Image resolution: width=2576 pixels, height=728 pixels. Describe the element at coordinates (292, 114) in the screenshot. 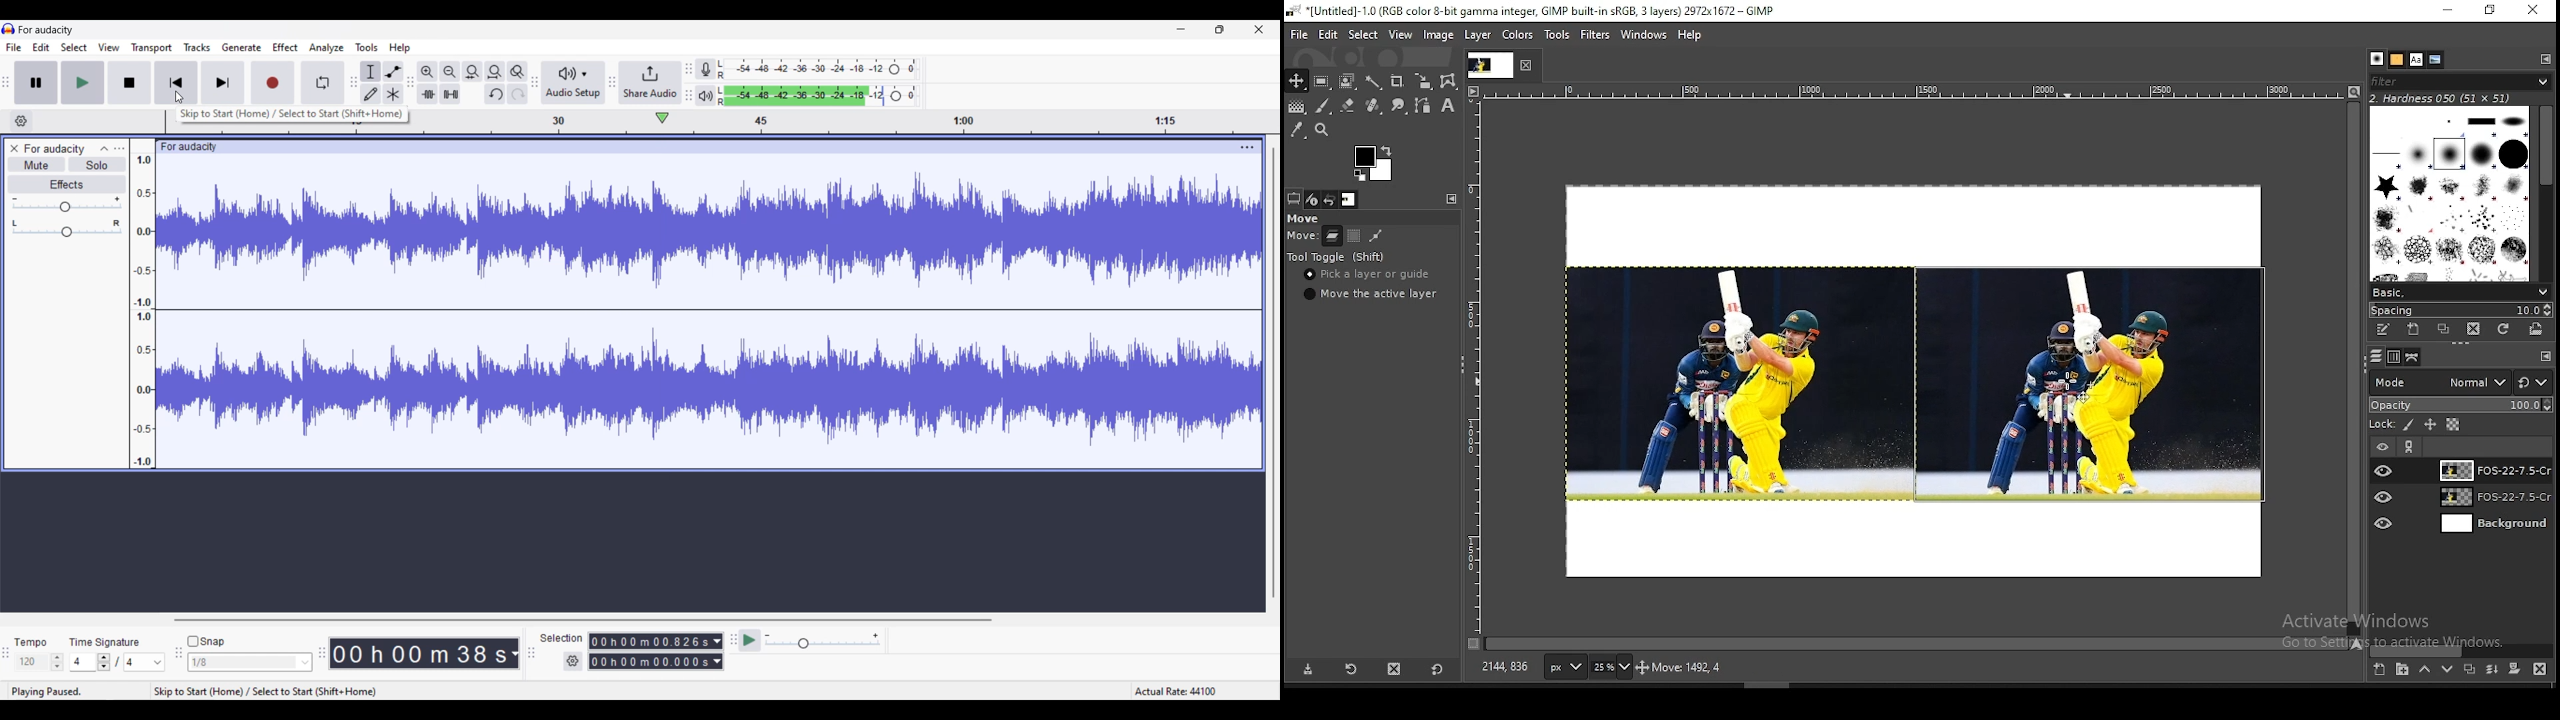

I see `Description of current selection` at that location.